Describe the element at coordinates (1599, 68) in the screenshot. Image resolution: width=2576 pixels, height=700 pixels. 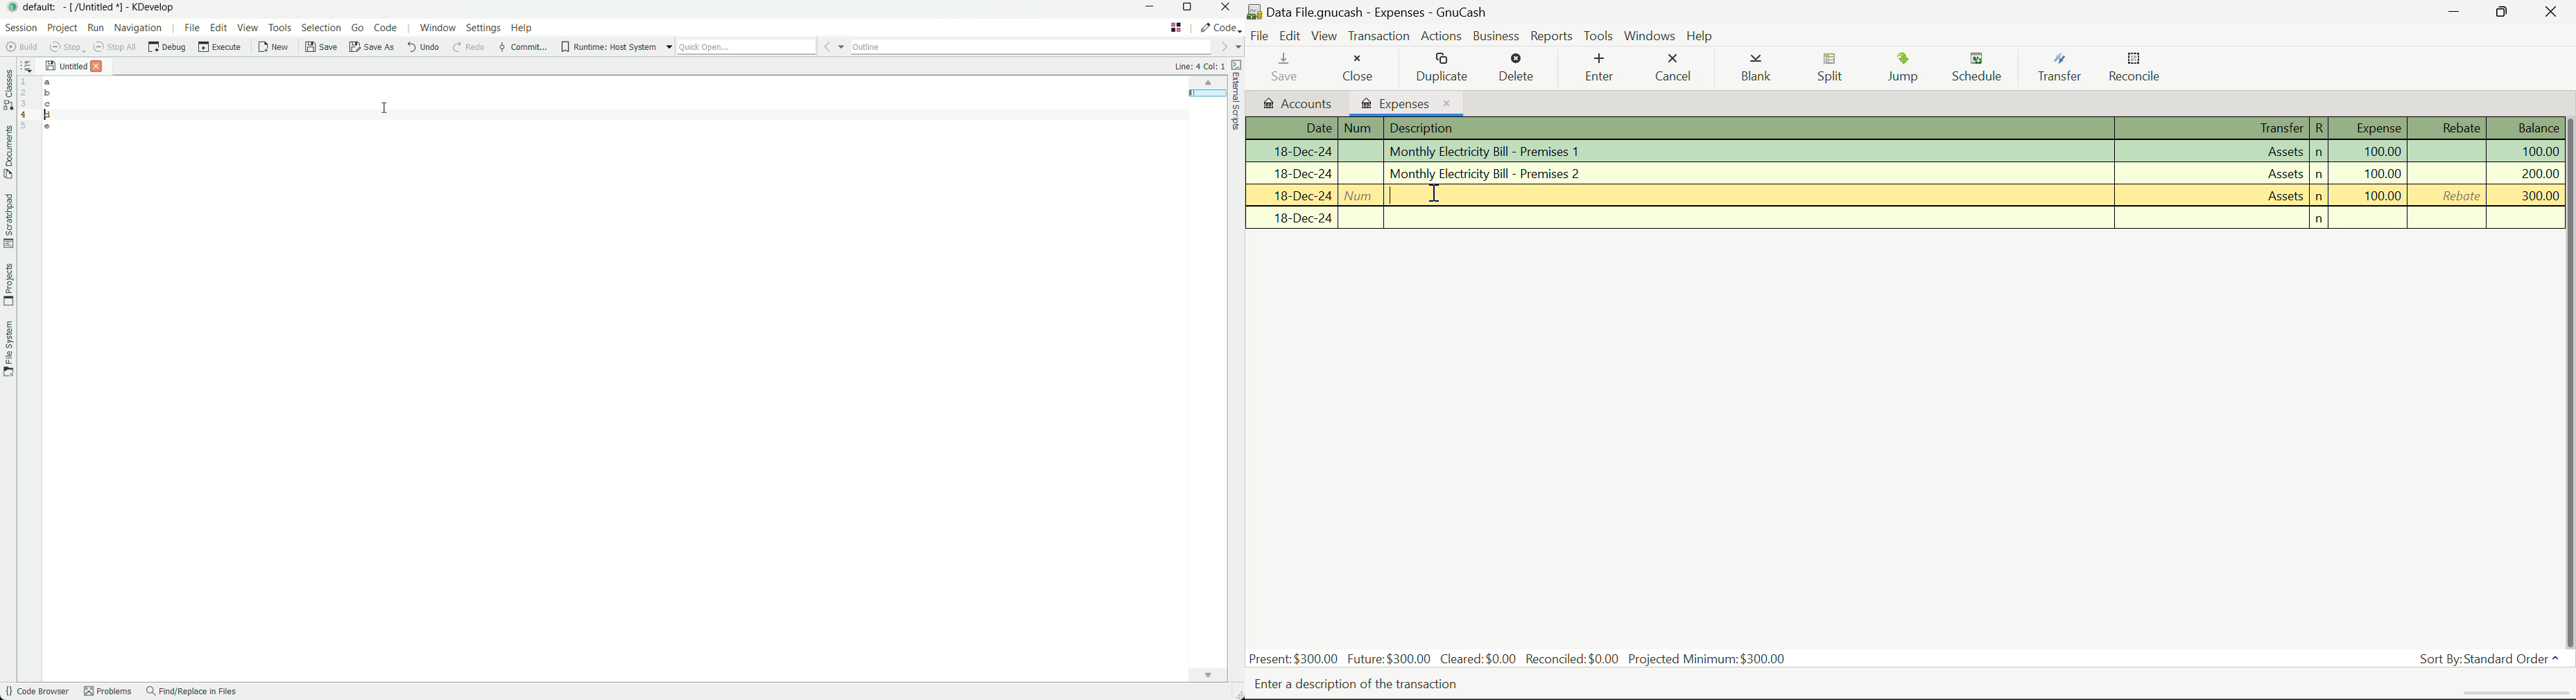
I see `Enter` at that location.